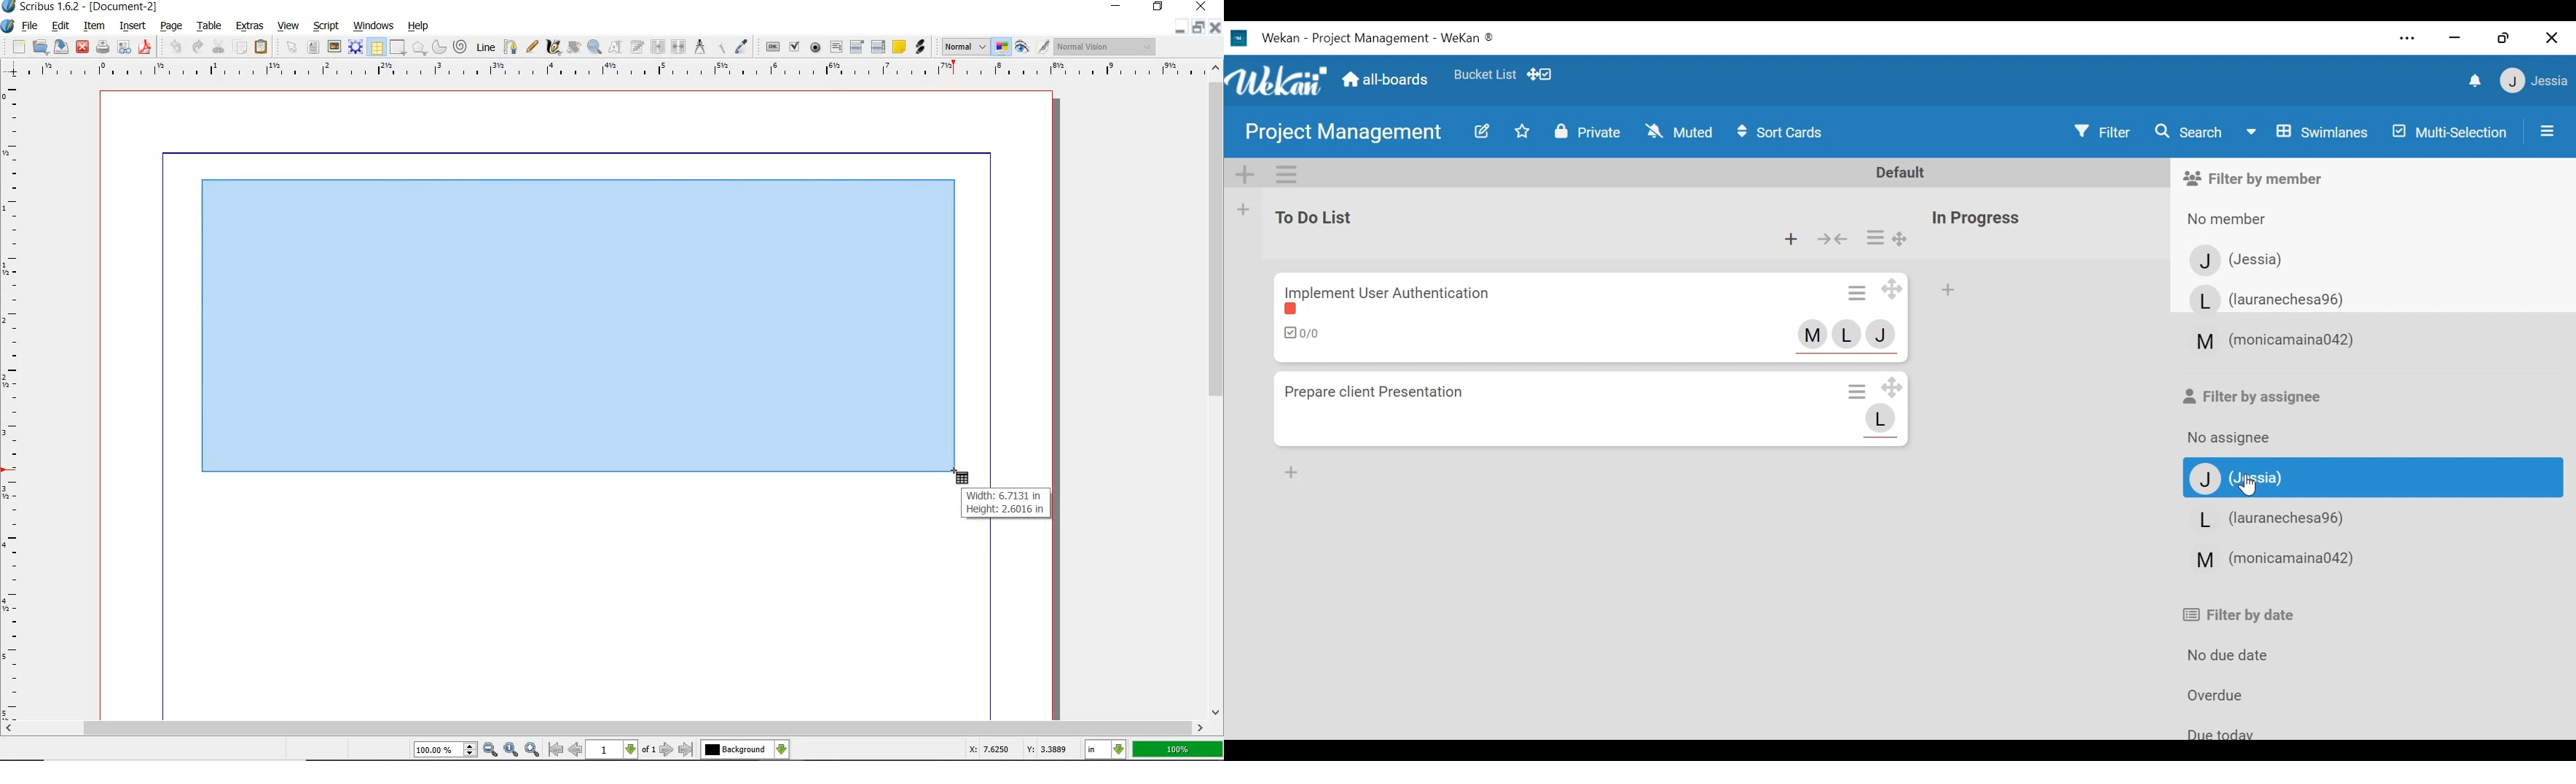  Describe the element at coordinates (2532, 81) in the screenshot. I see `jessia` at that location.